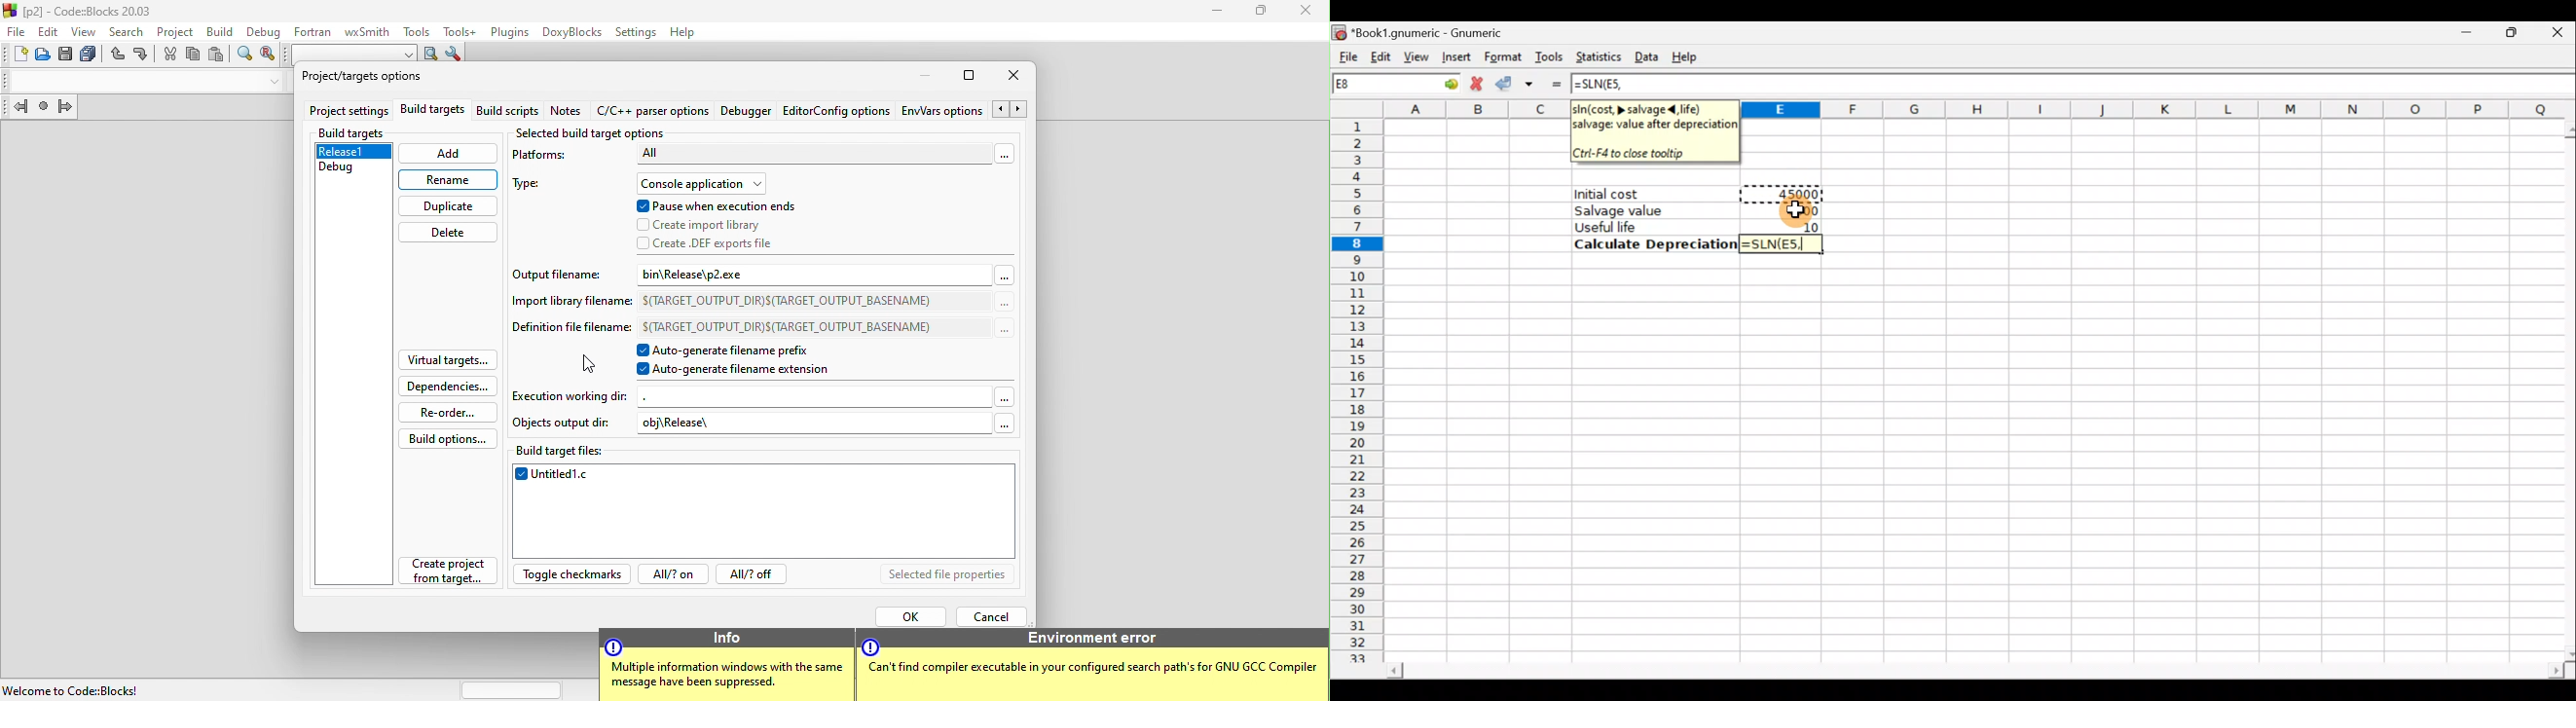  What do you see at coordinates (2564, 387) in the screenshot?
I see `Scroll bar` at bounding box center [2564, 387].